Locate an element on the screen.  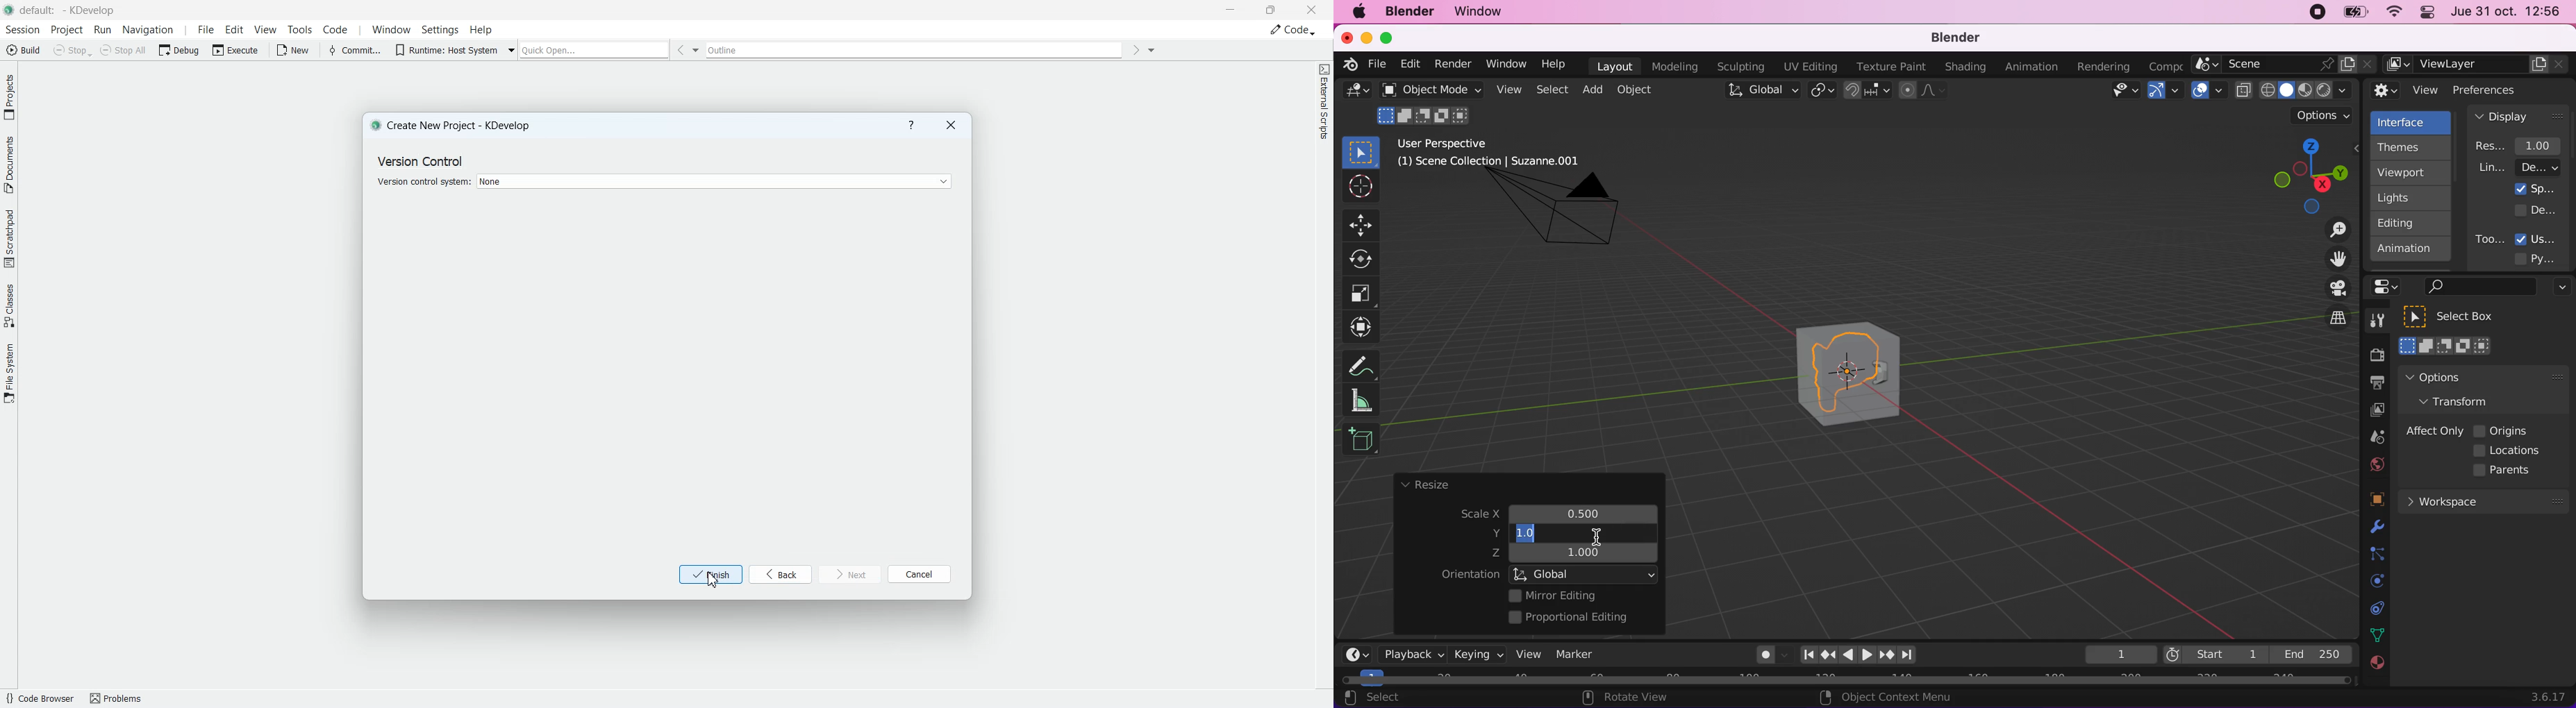
jue 31 oct. 12:56 is located at coordinates (2506, 12).